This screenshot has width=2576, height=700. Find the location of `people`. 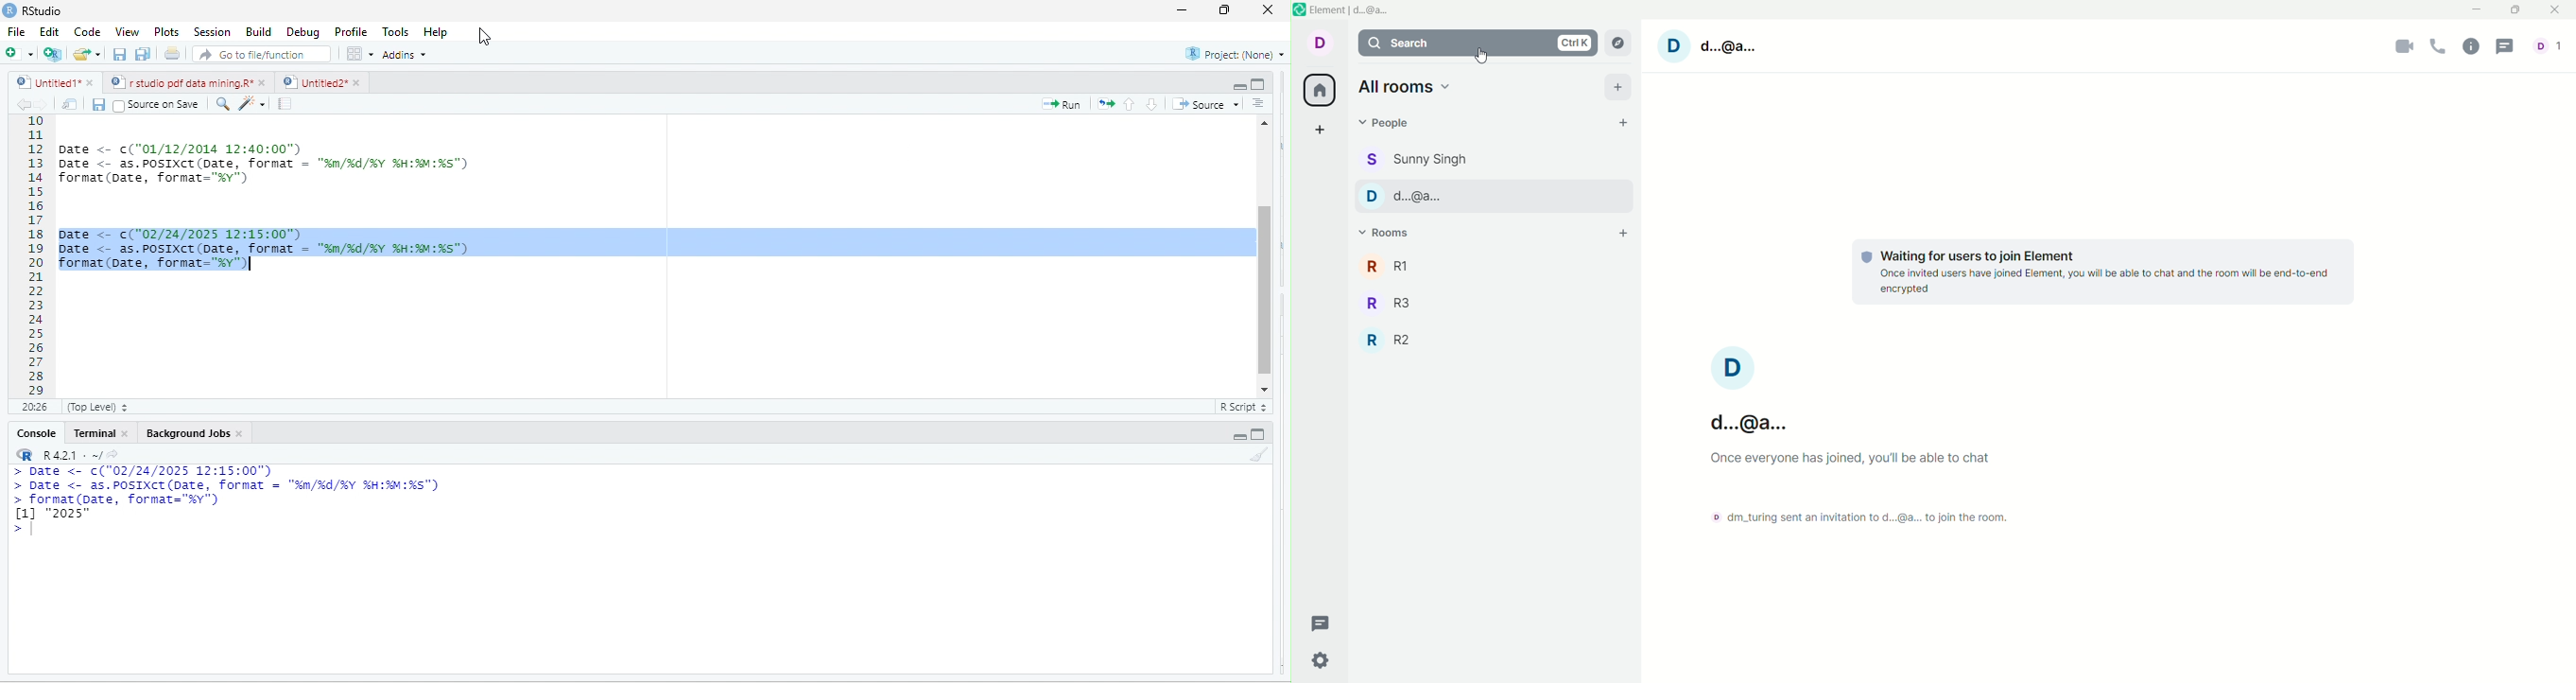

people is located at coordinates (1417, 159).